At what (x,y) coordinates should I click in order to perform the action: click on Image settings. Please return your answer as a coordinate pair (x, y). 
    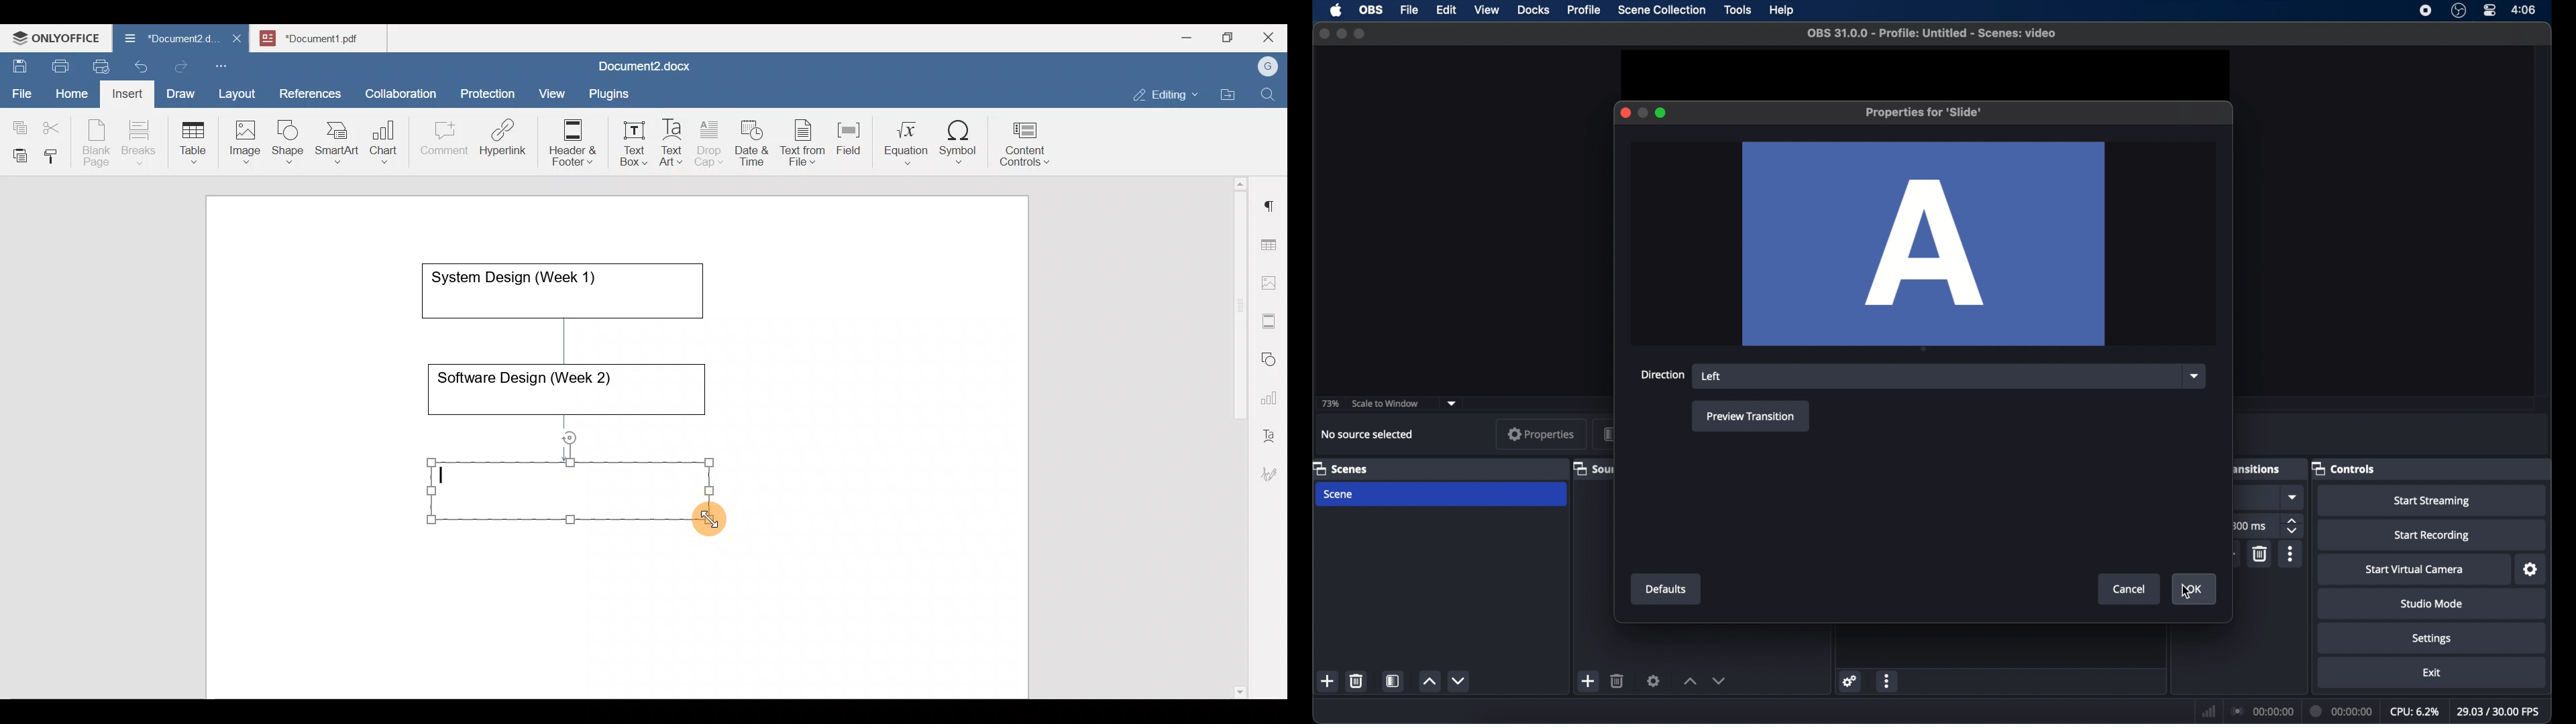
    Looking at the image, I should click on (1271, 282).